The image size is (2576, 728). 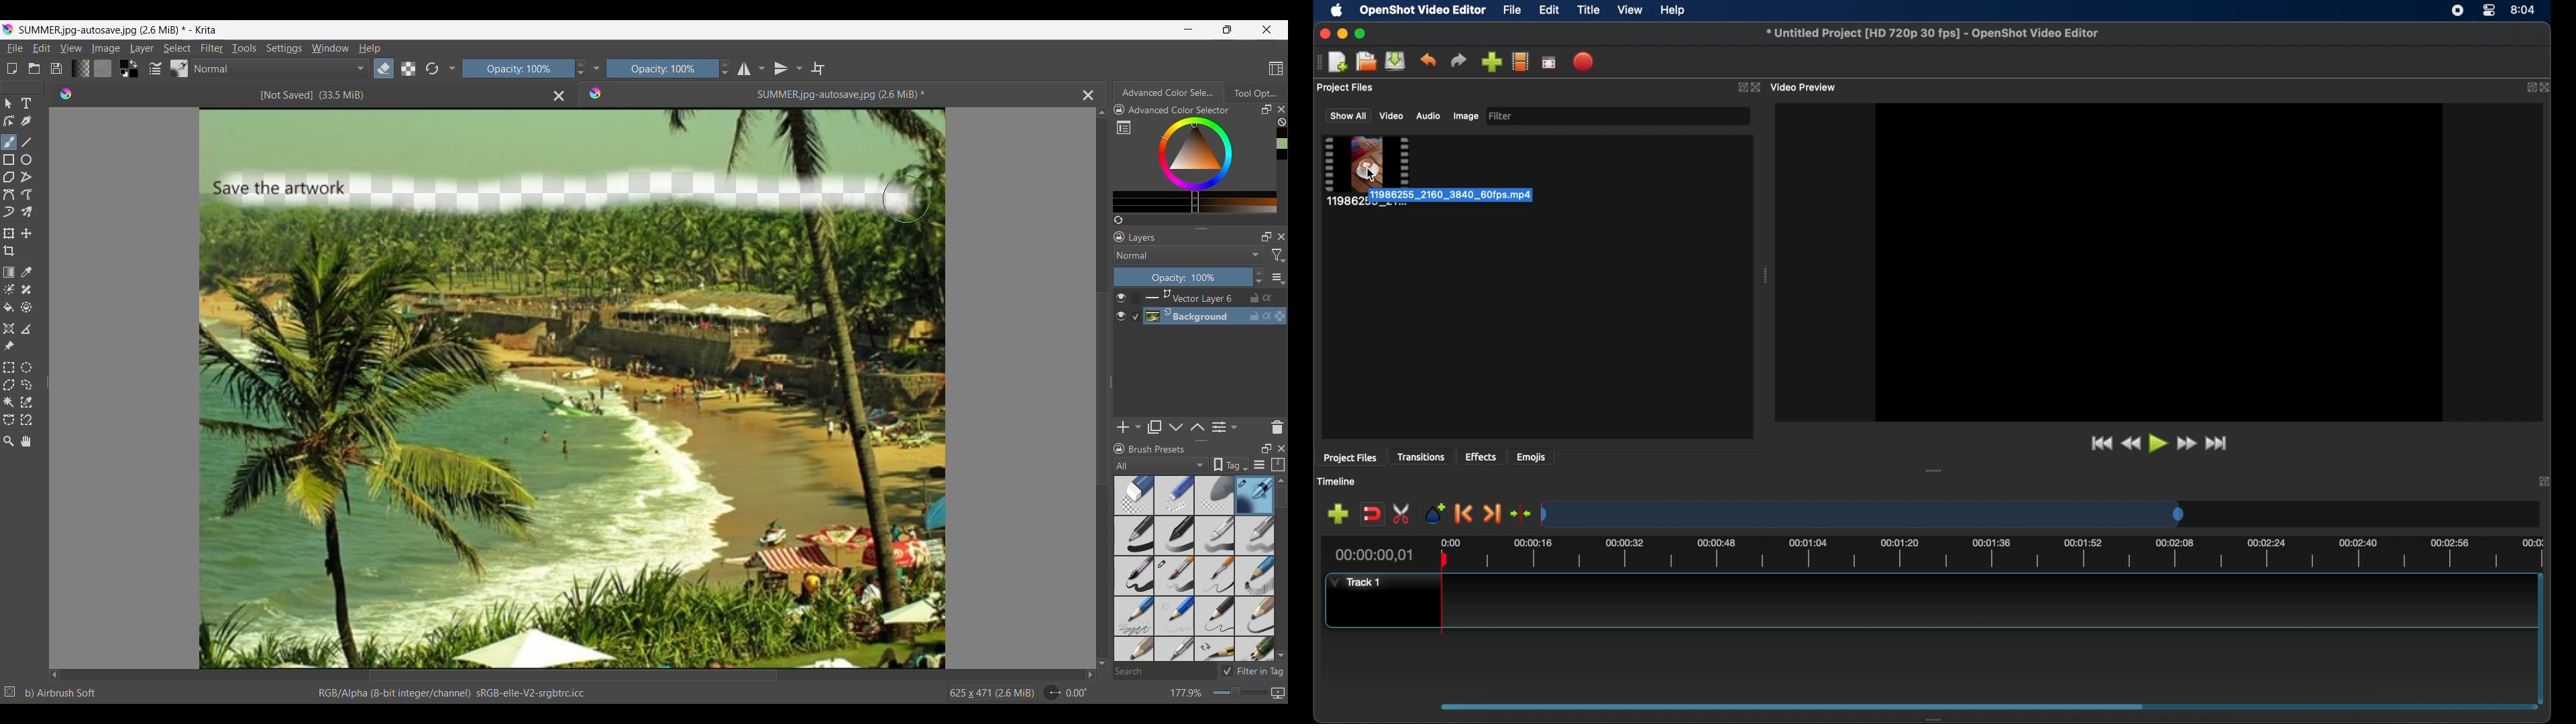 What do you see at coordinates (573, 676) in the screenshot?
I see `Horizontal slide bar` at bounding box center [573, 676].